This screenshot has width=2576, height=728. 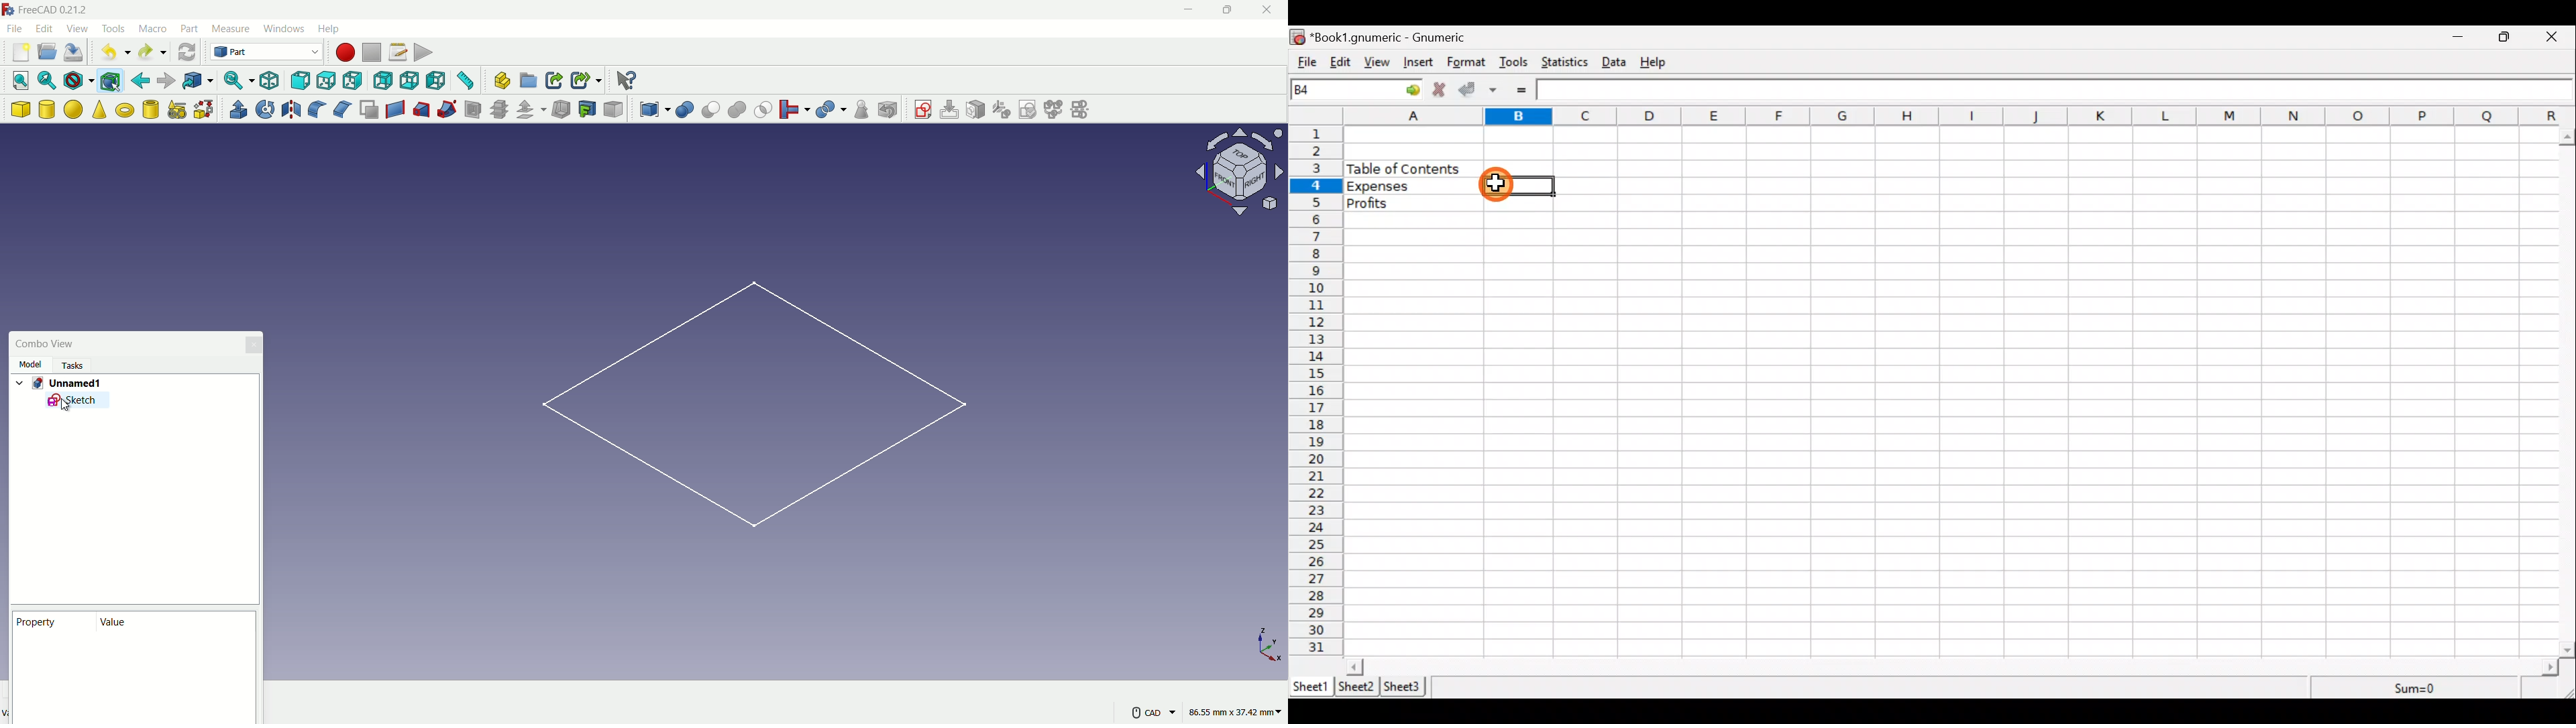 I want to click on Tasks, so click(x=71, y=365).